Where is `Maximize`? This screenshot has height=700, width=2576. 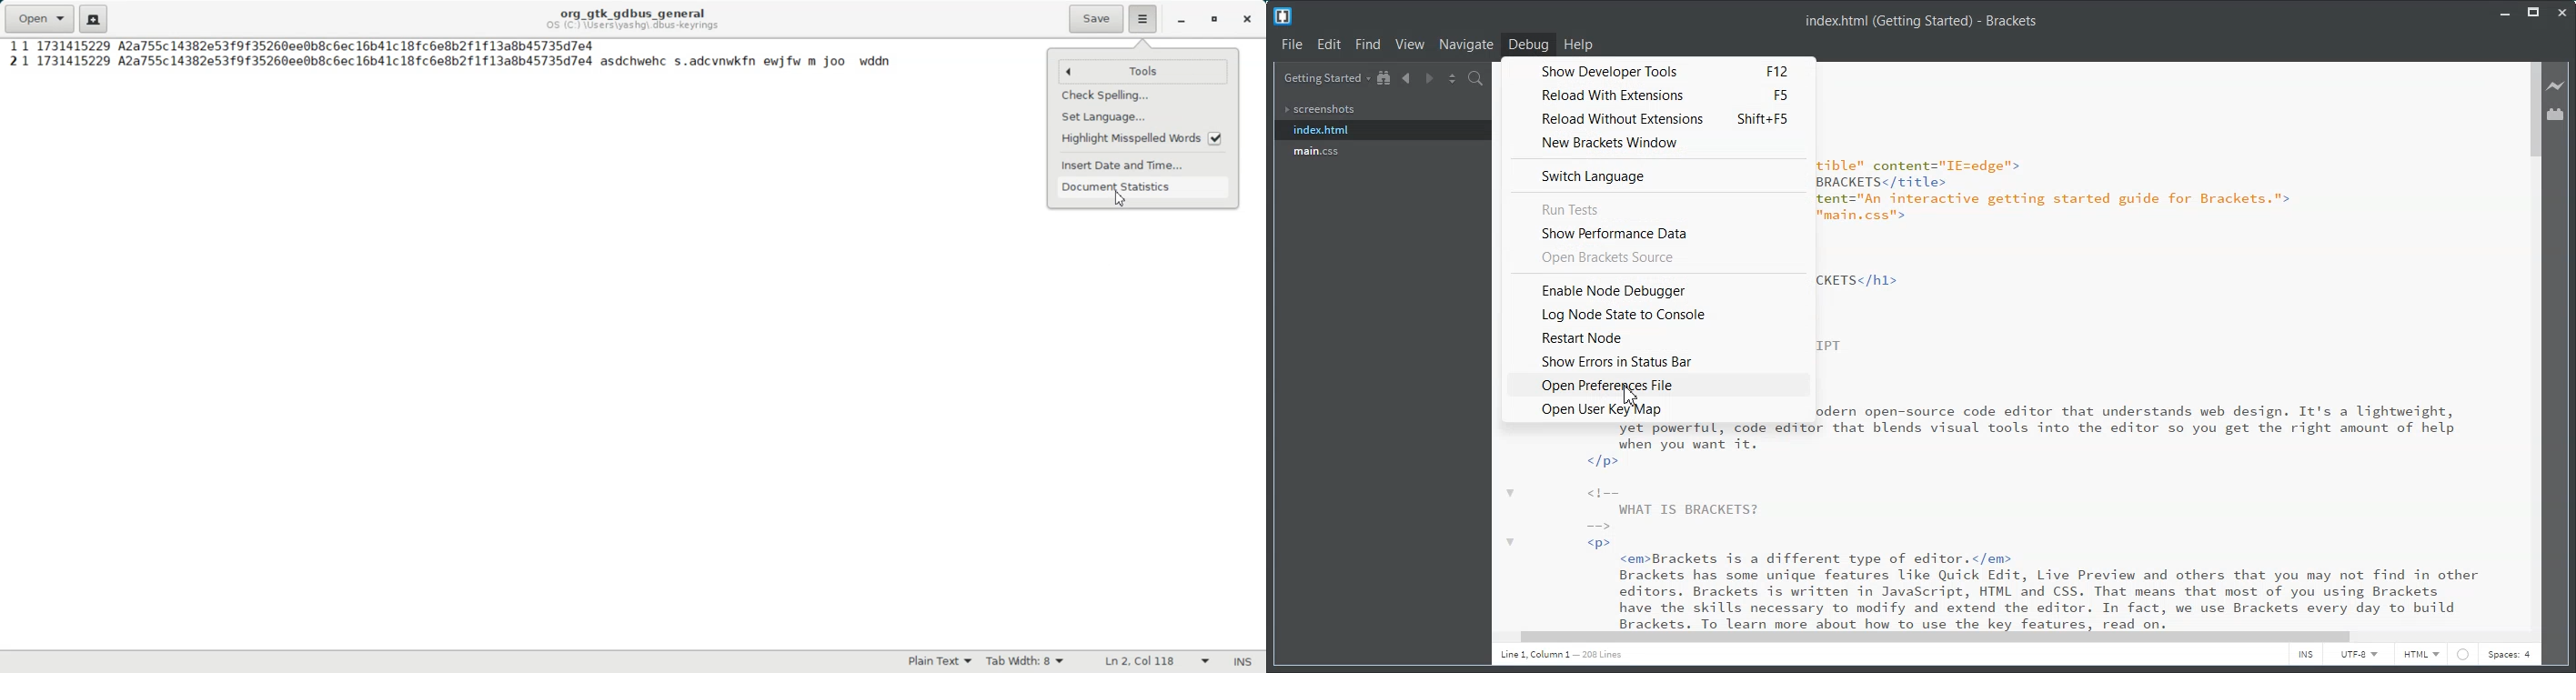 Maximize is located at coordinates (2533, 12).